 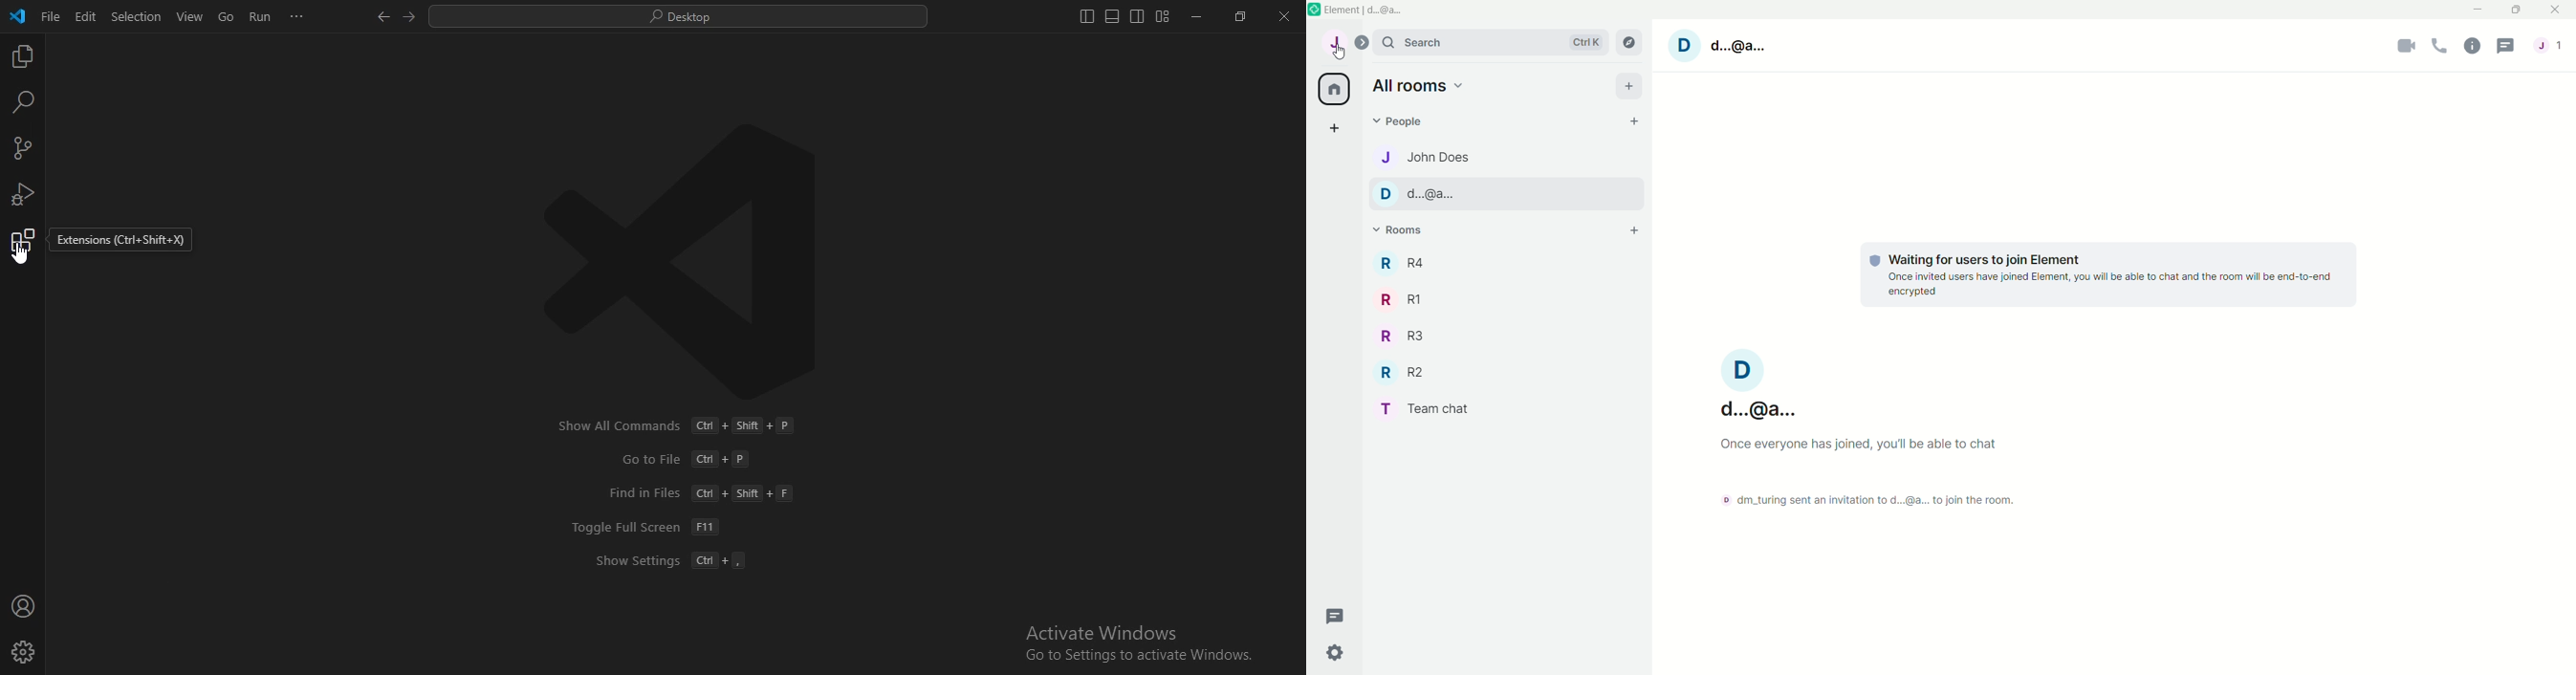 What do you see at coordinates (2558, 11) in the screenshot?
I see `Close` at bounding box center [2558, 11].